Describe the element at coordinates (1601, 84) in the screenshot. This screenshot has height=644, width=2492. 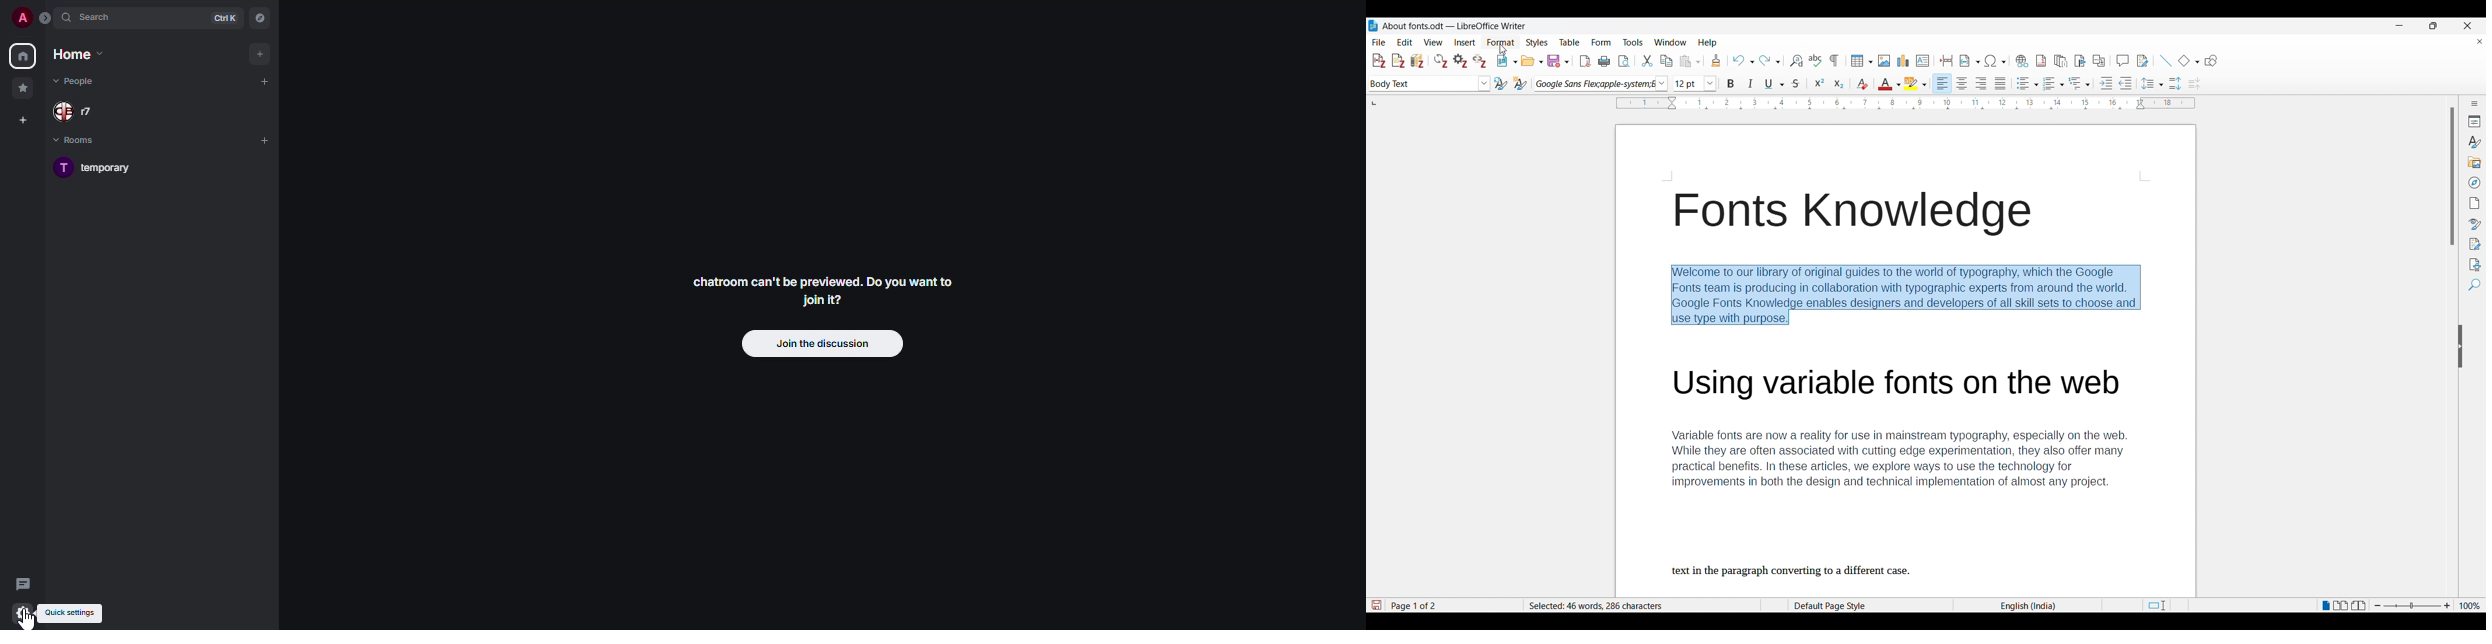
I see `Font options` at that location.